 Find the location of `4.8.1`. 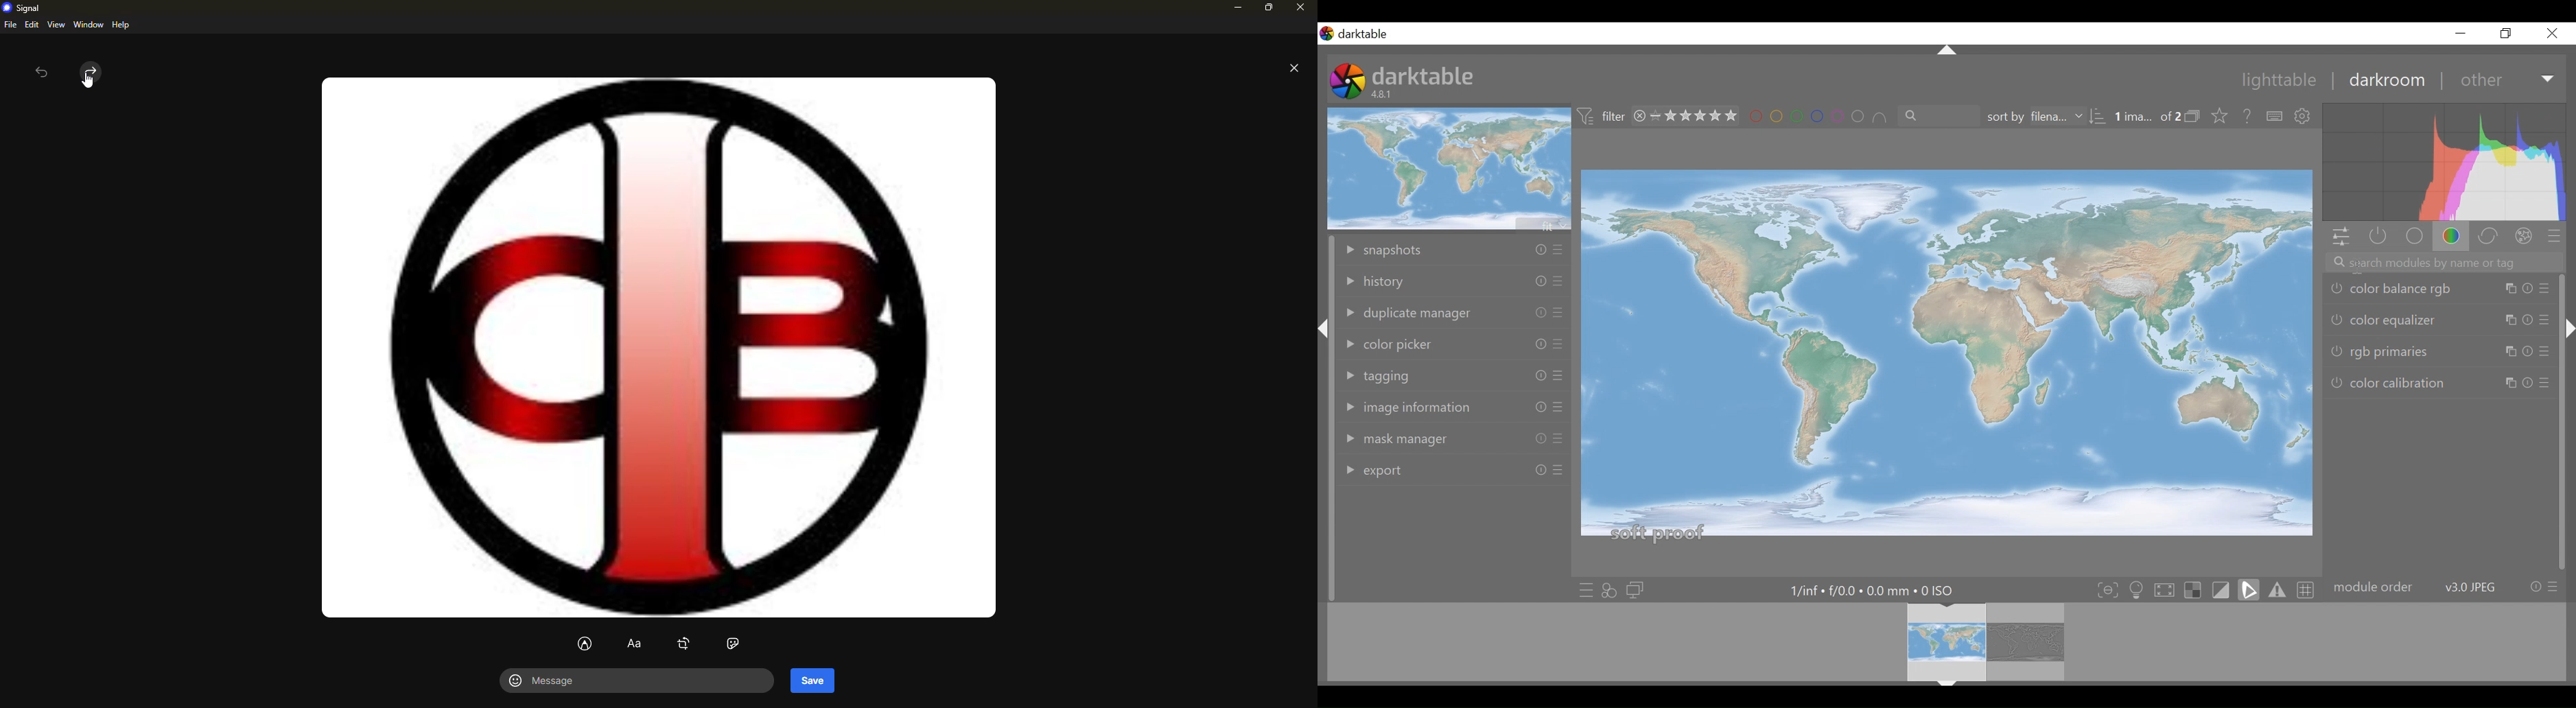

4.8.1 is located at coordinates (1384, 94).